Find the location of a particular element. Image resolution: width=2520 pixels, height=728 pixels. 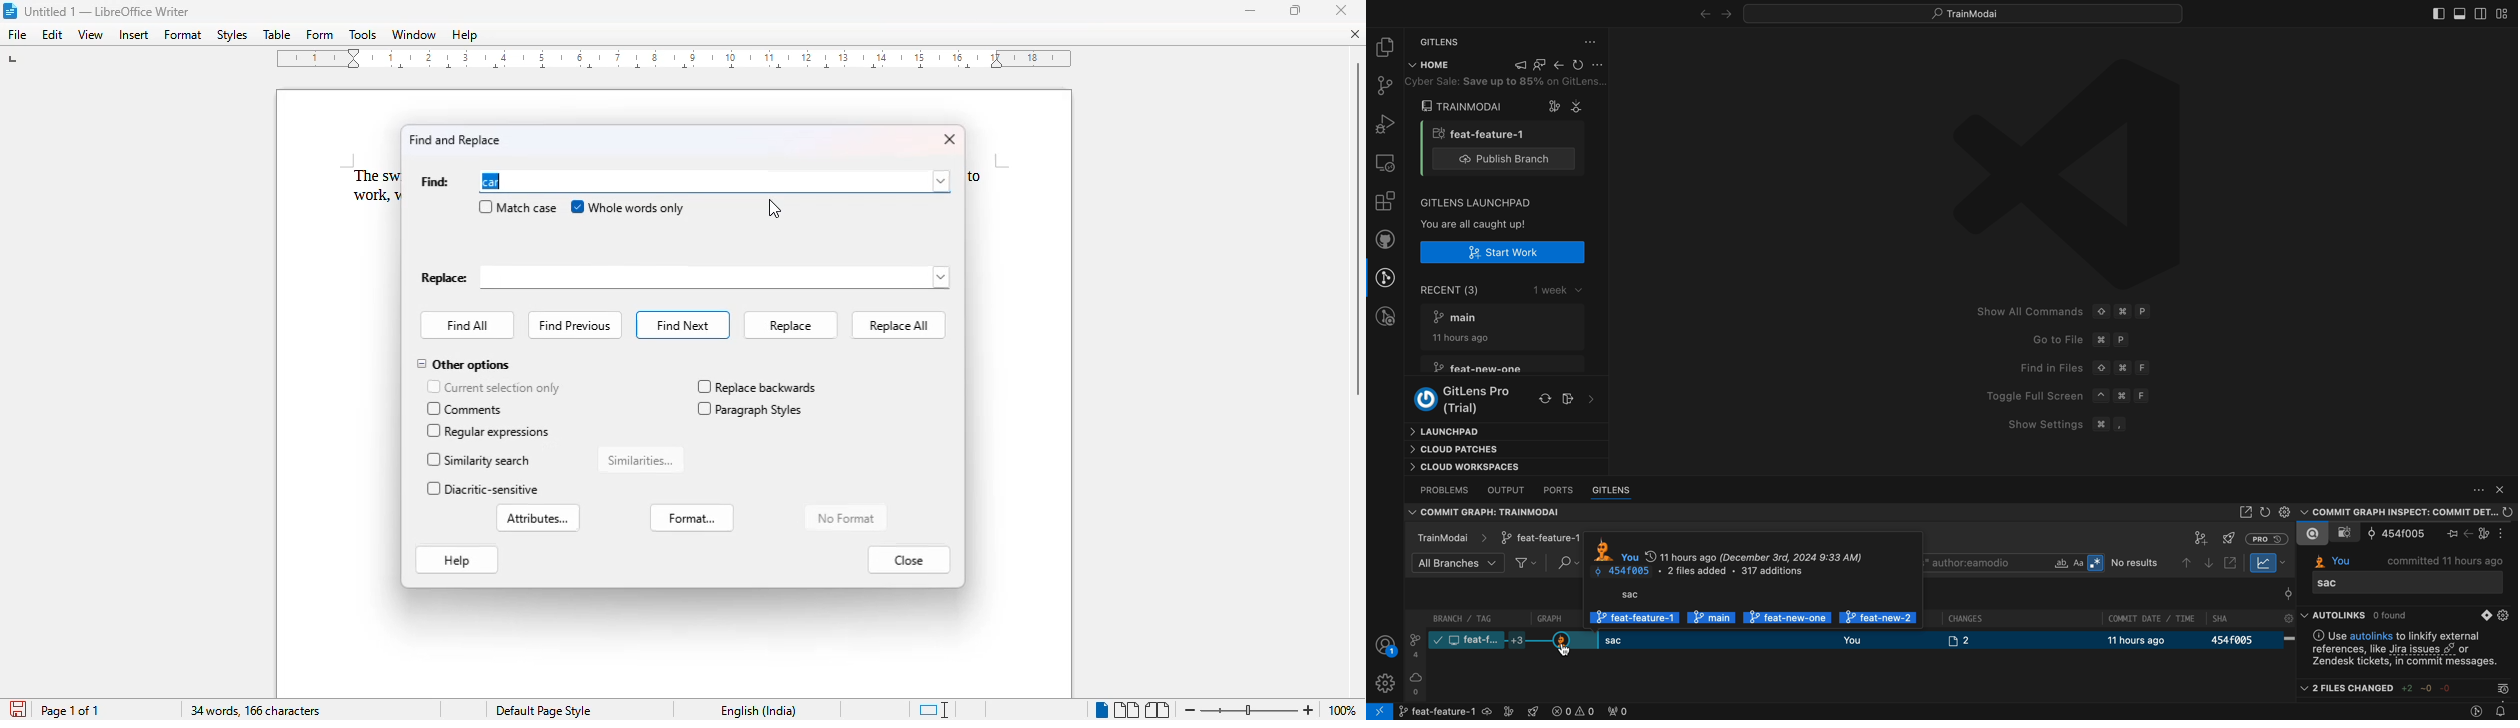

current selection only is located at coordinates (493, 387).